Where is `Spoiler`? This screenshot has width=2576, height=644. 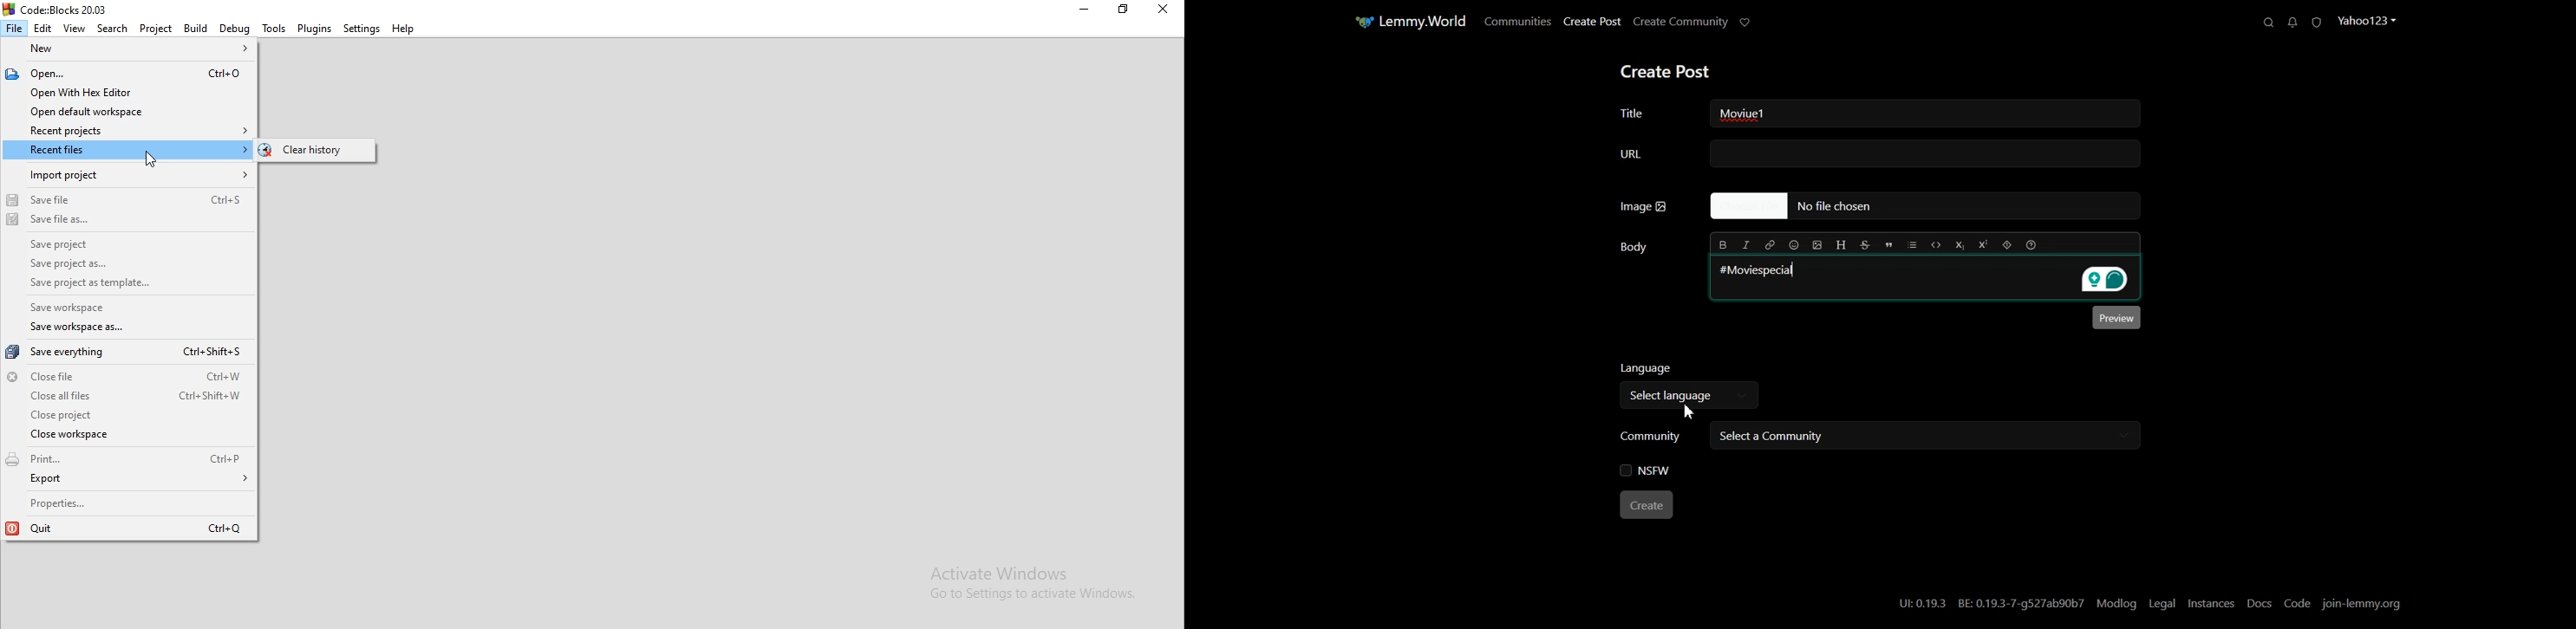 Spoiler is located at coordinates (2007, 244).